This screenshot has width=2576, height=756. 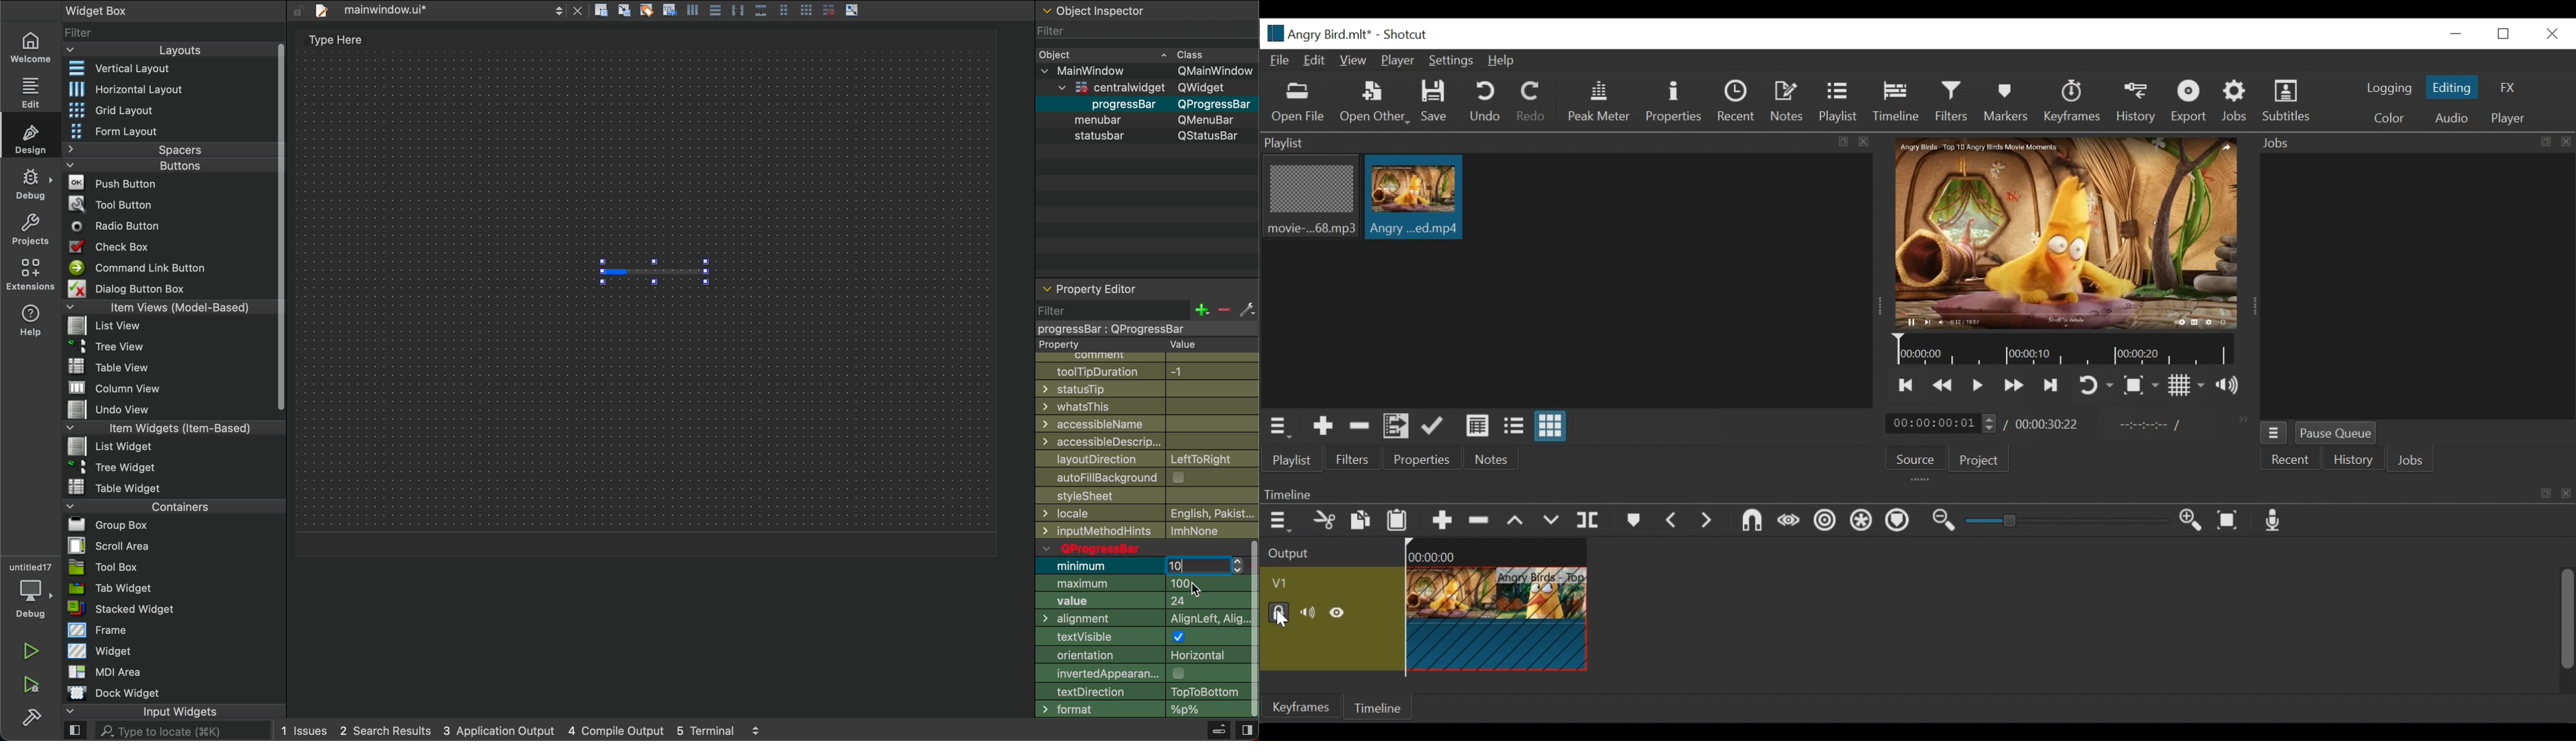 I want to click on Check Box, so click(x=122, y=247).